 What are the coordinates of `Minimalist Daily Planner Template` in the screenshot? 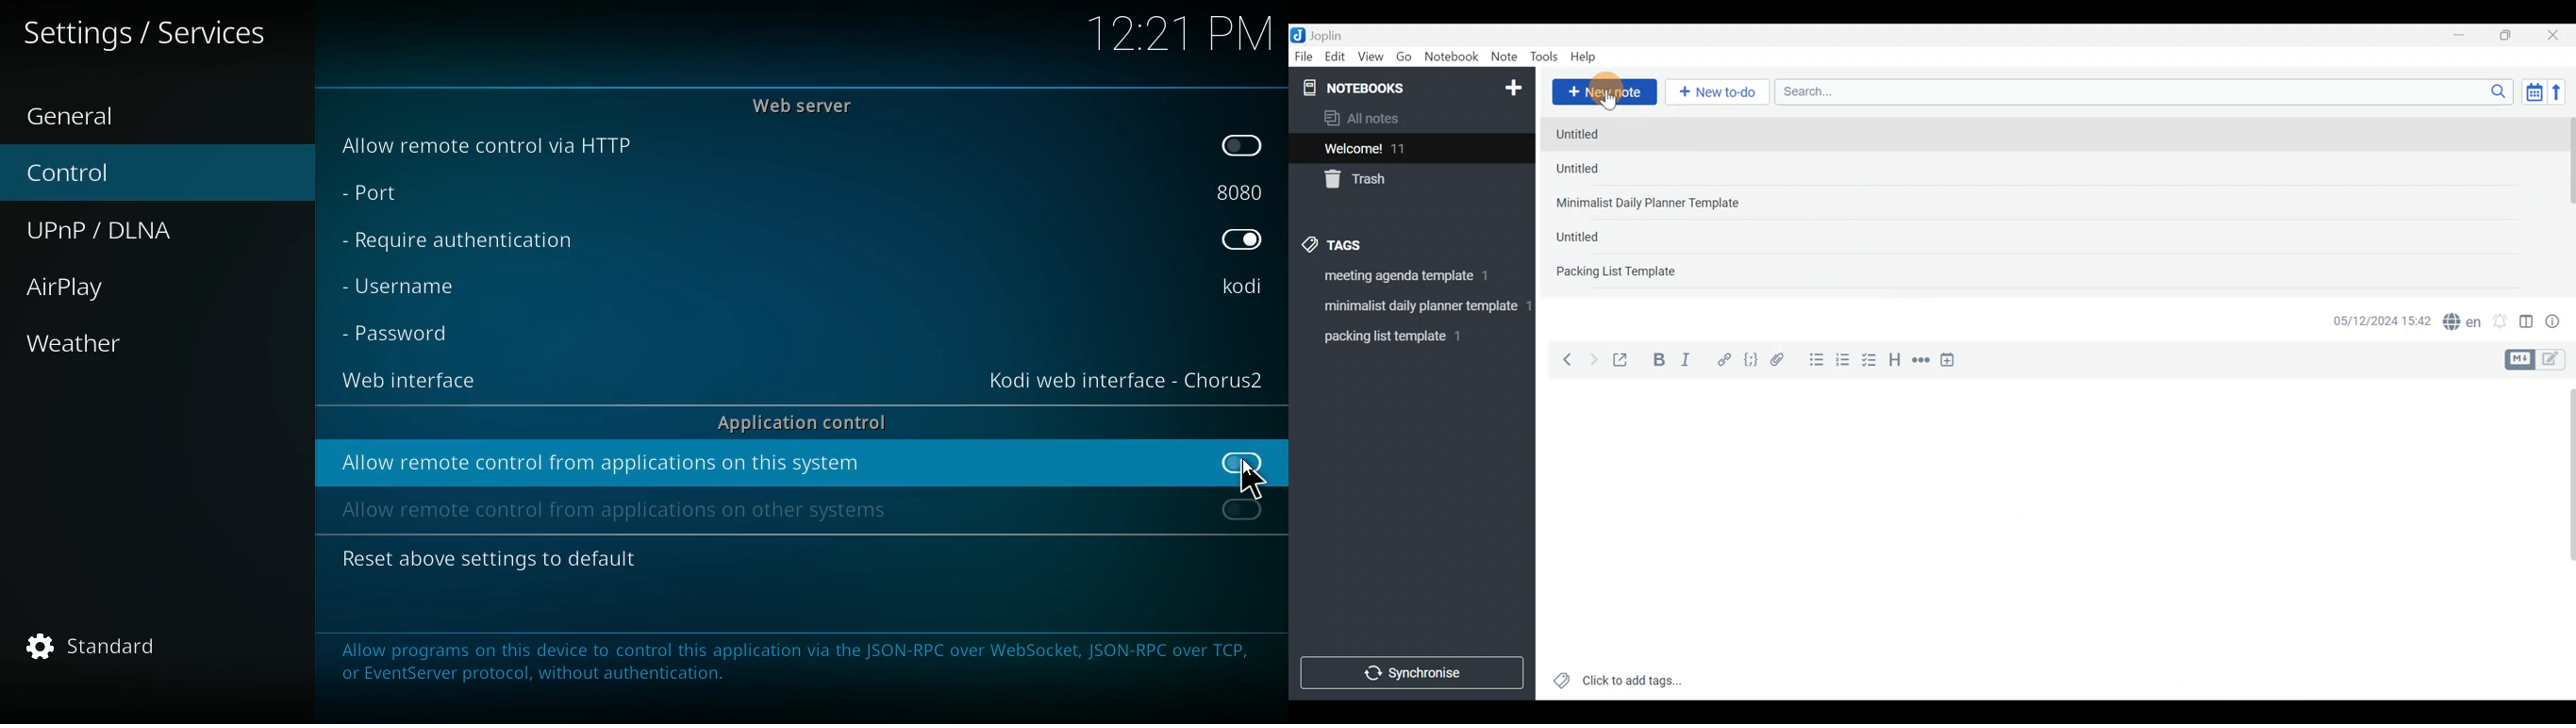 It's located at (1652, 203).